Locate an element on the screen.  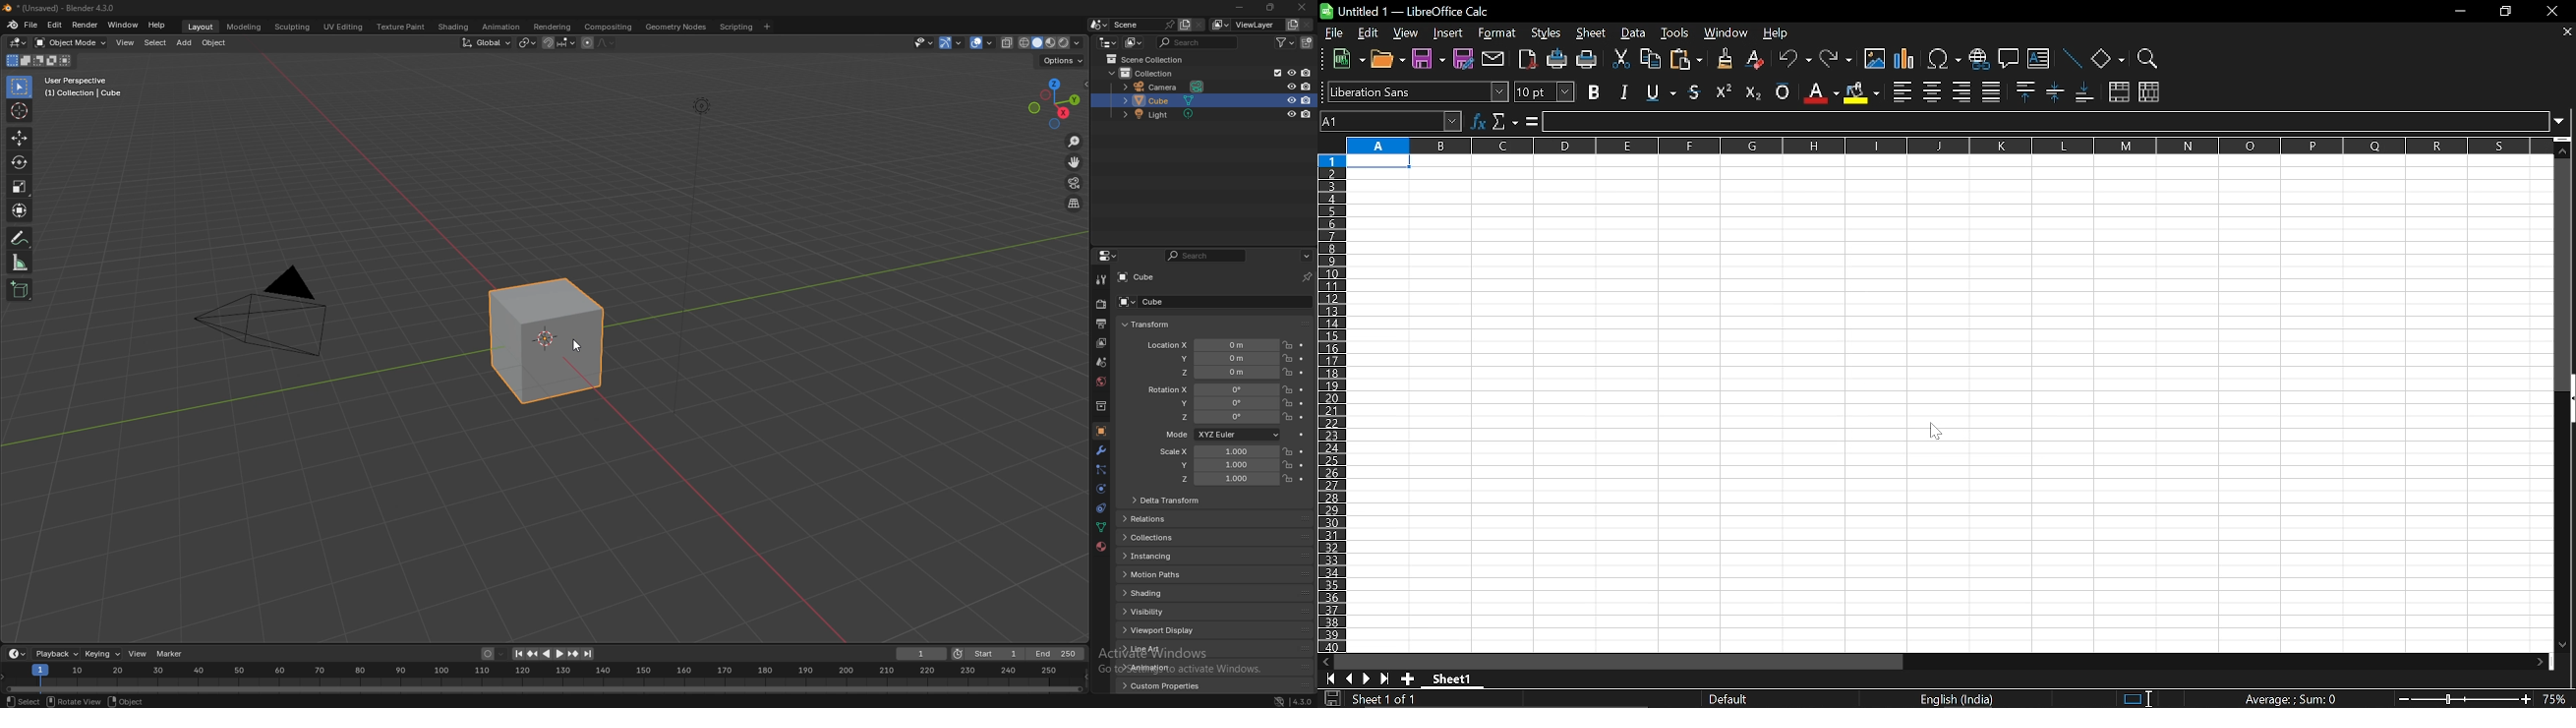
align center is located at coordinates (1932, 92).